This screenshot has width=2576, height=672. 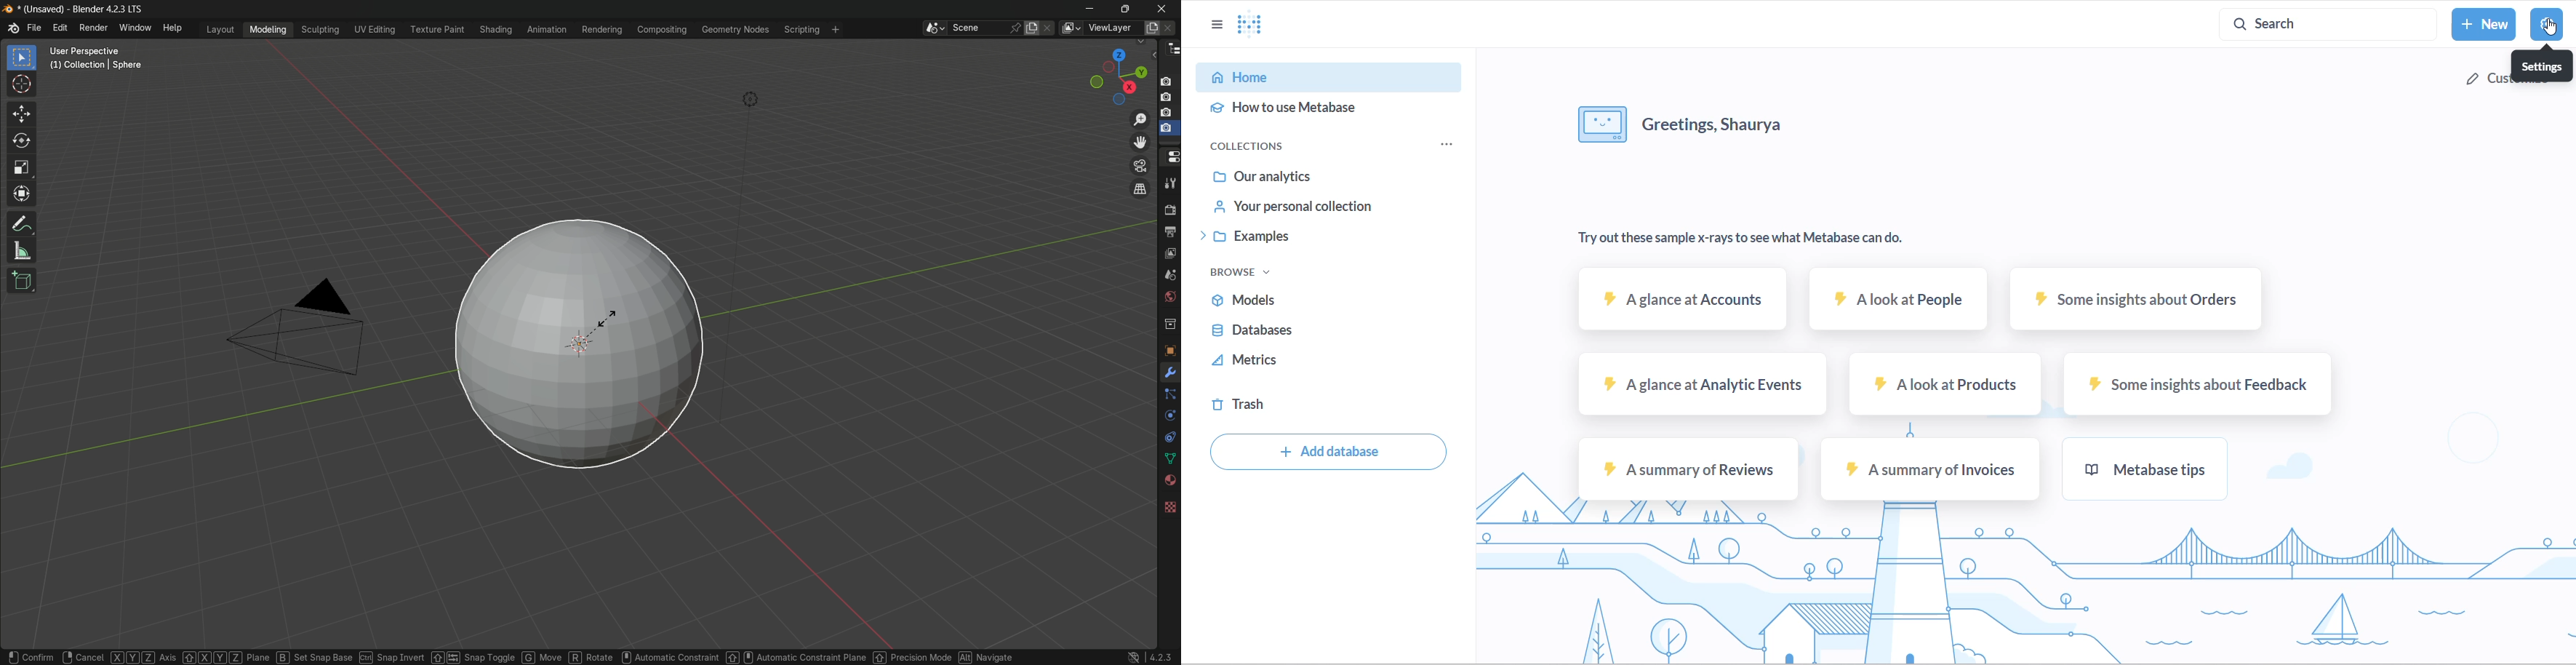 What do you see at coordinates (1088, 9) in the screenshot?
I see `minimize` at bounding box center [1088, 9].